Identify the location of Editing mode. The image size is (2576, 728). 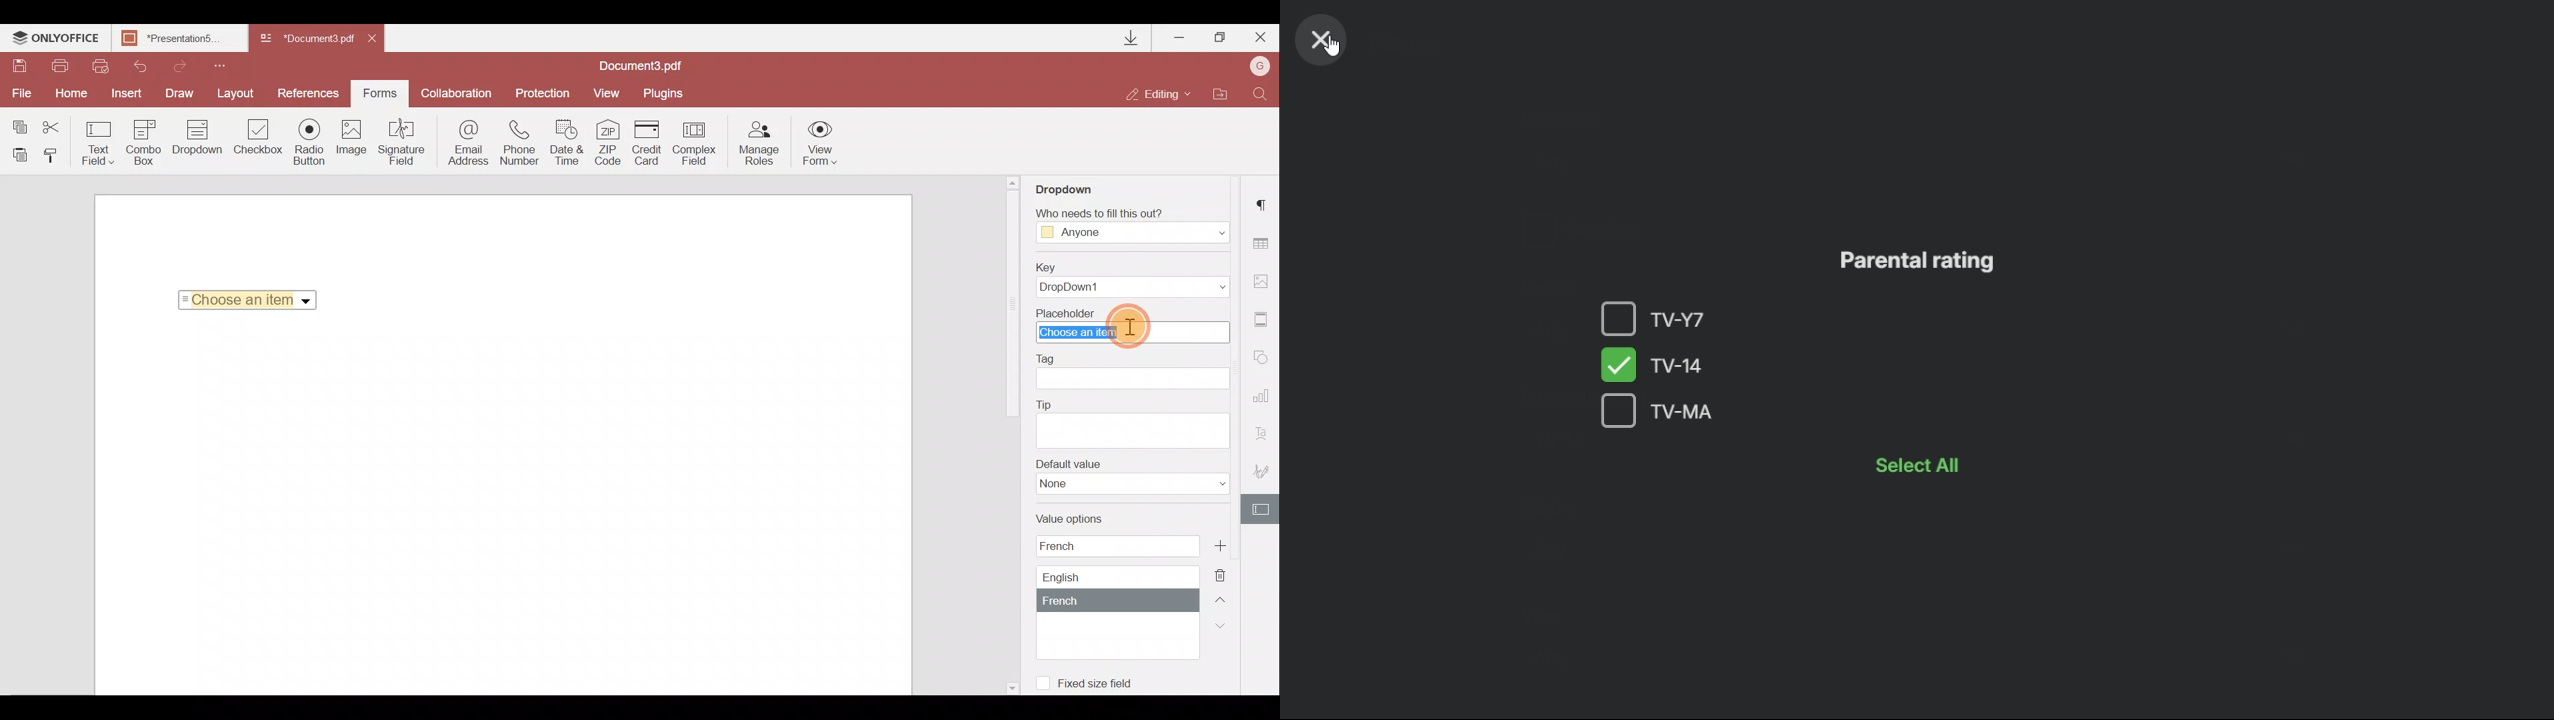
(1159, 93).